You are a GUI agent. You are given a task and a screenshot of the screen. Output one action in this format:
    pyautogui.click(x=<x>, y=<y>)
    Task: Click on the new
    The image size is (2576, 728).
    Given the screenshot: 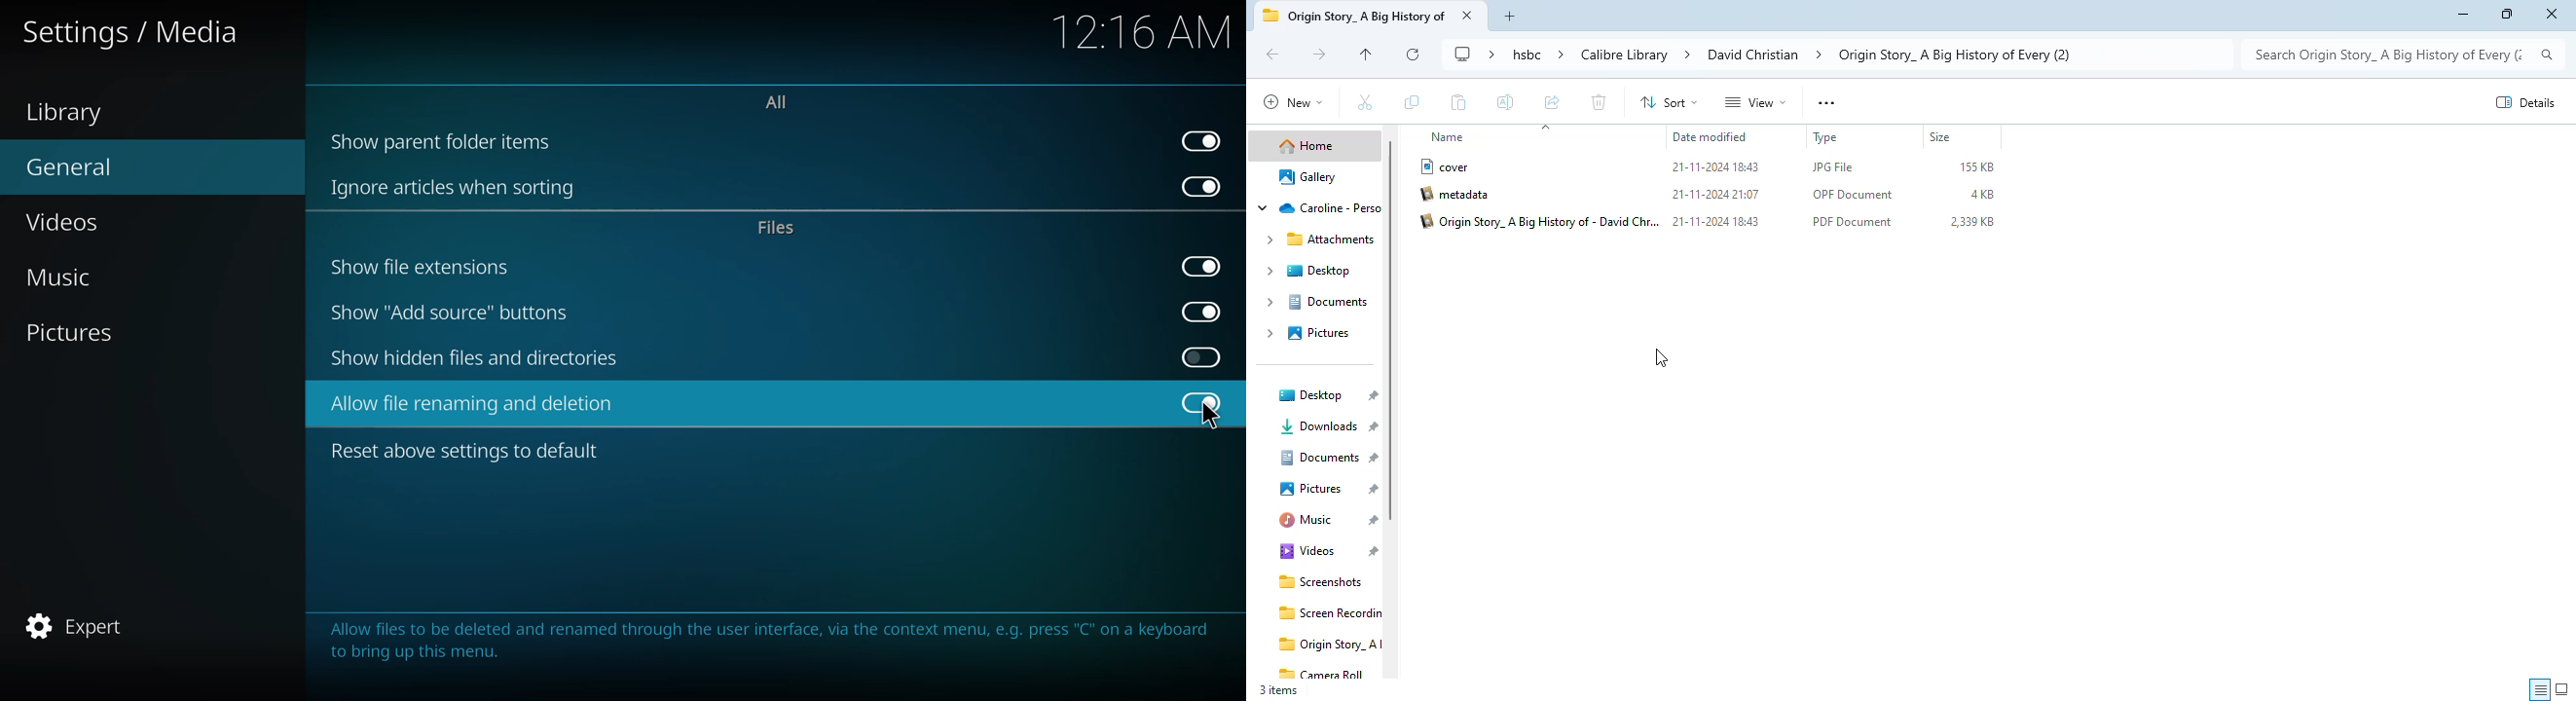 What is the action you would take?
    pyautogui.click(x=1292, y=101)
    